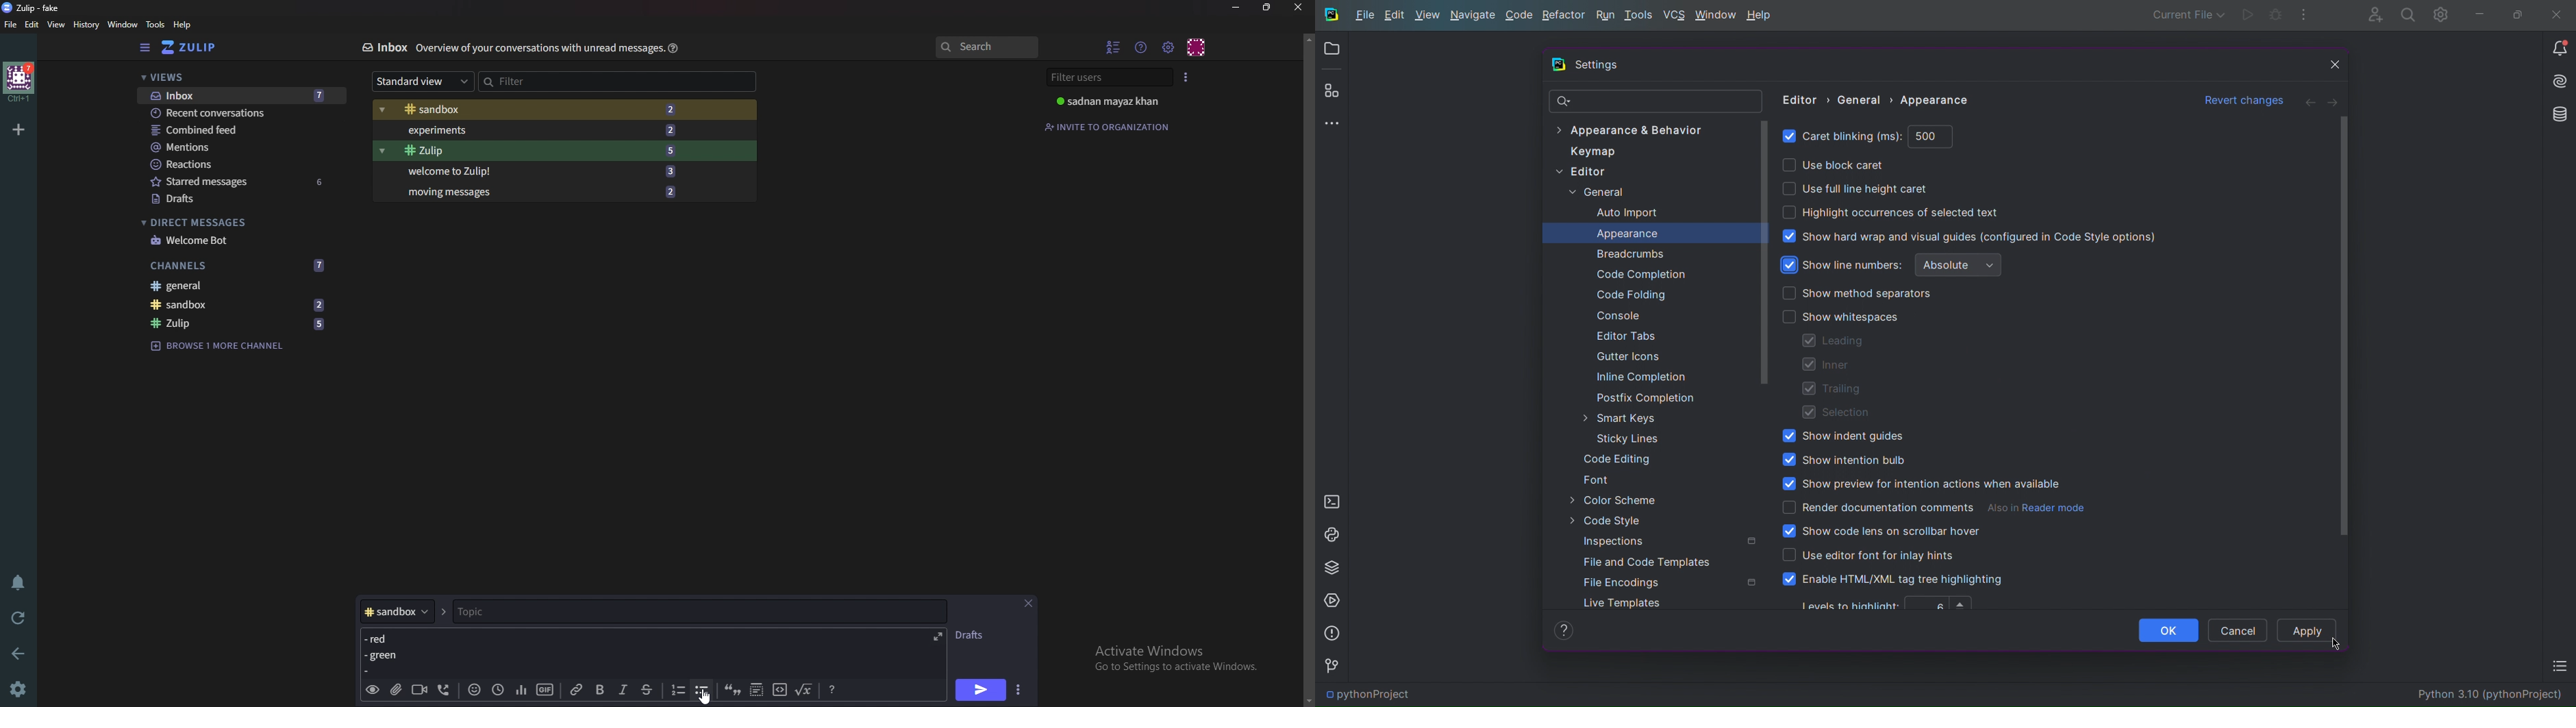 Image resolution: width=2576 pixels, height=728 pixels. Describe the element at coordinates (623, 690) in the screenshot. I see `Italic` at that location.